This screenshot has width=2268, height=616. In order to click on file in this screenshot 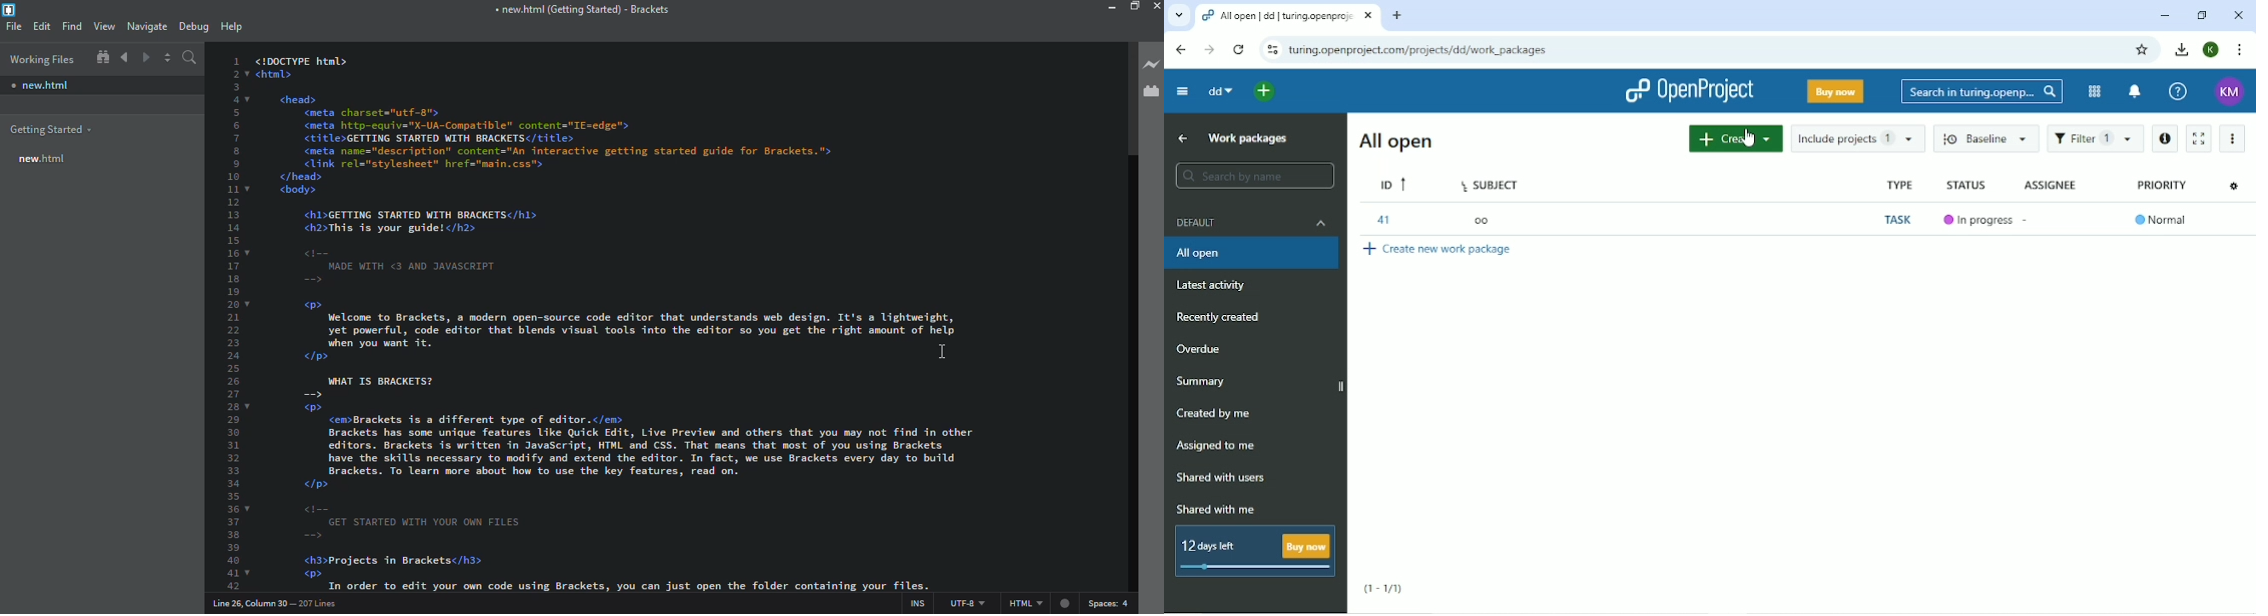, I will do `click(14, 26)`.